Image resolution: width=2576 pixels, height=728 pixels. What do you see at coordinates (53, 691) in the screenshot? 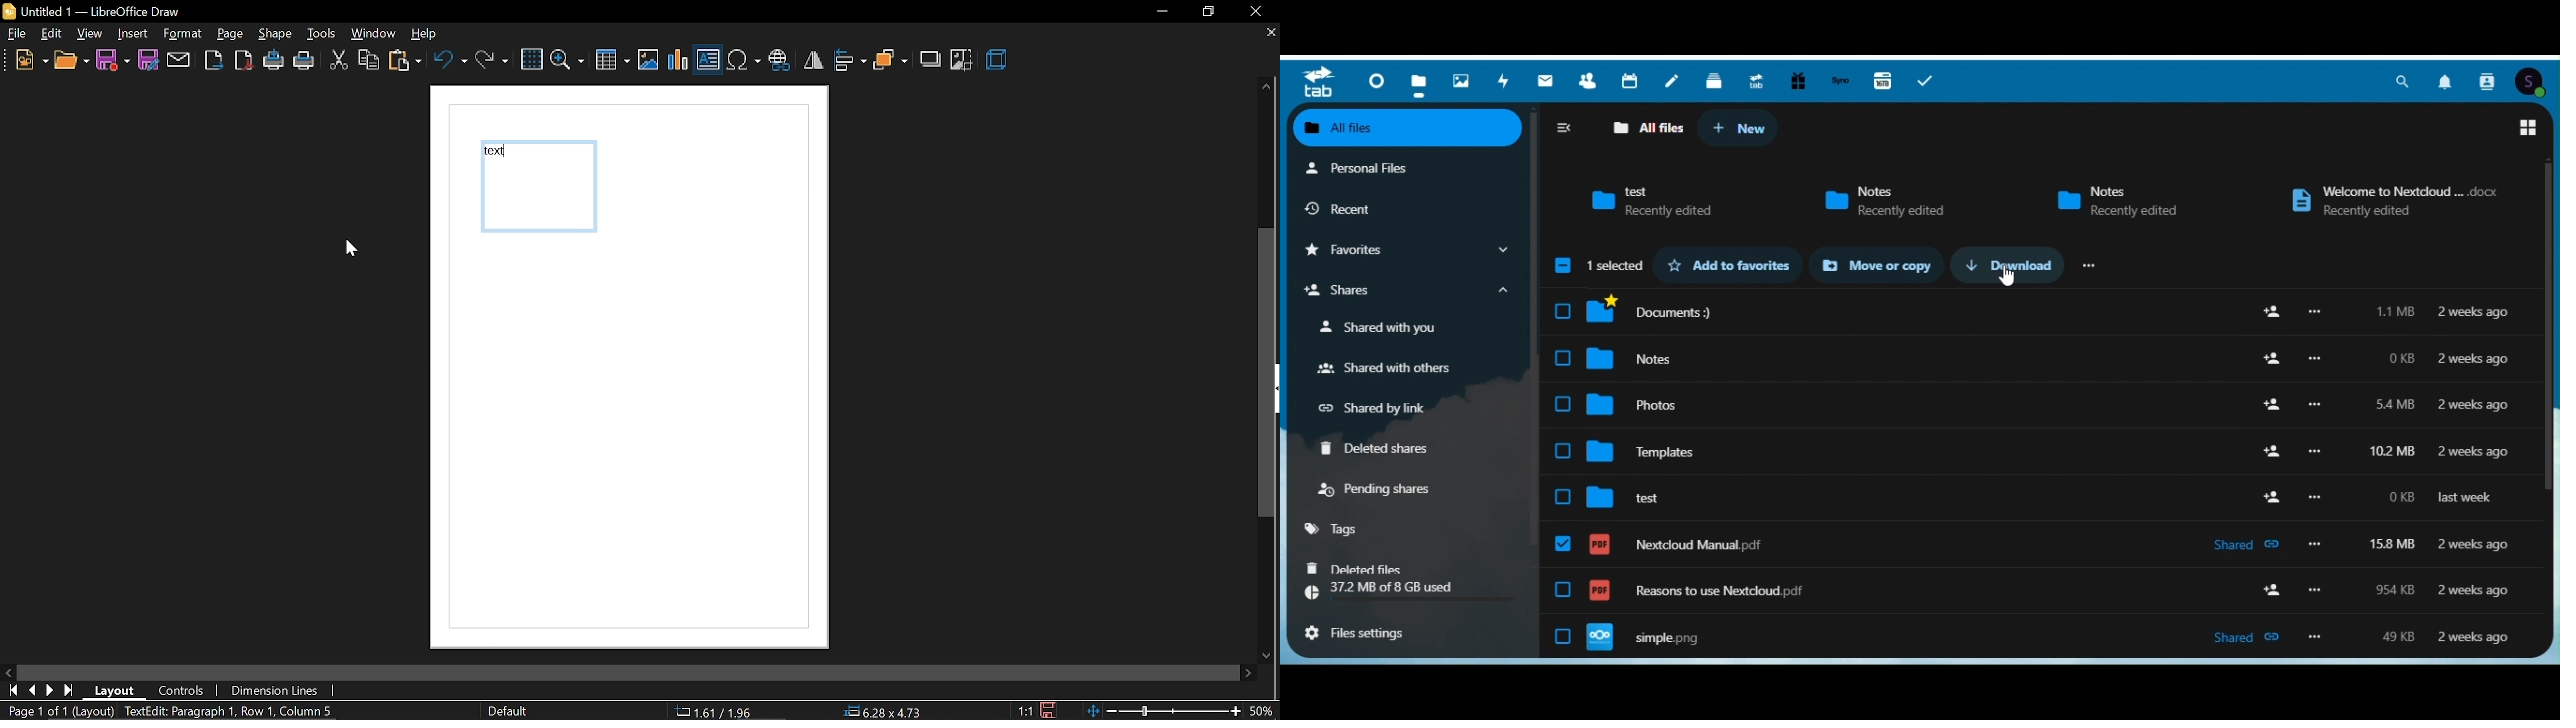
I see `go to last page` at bounding box center [53, 691].